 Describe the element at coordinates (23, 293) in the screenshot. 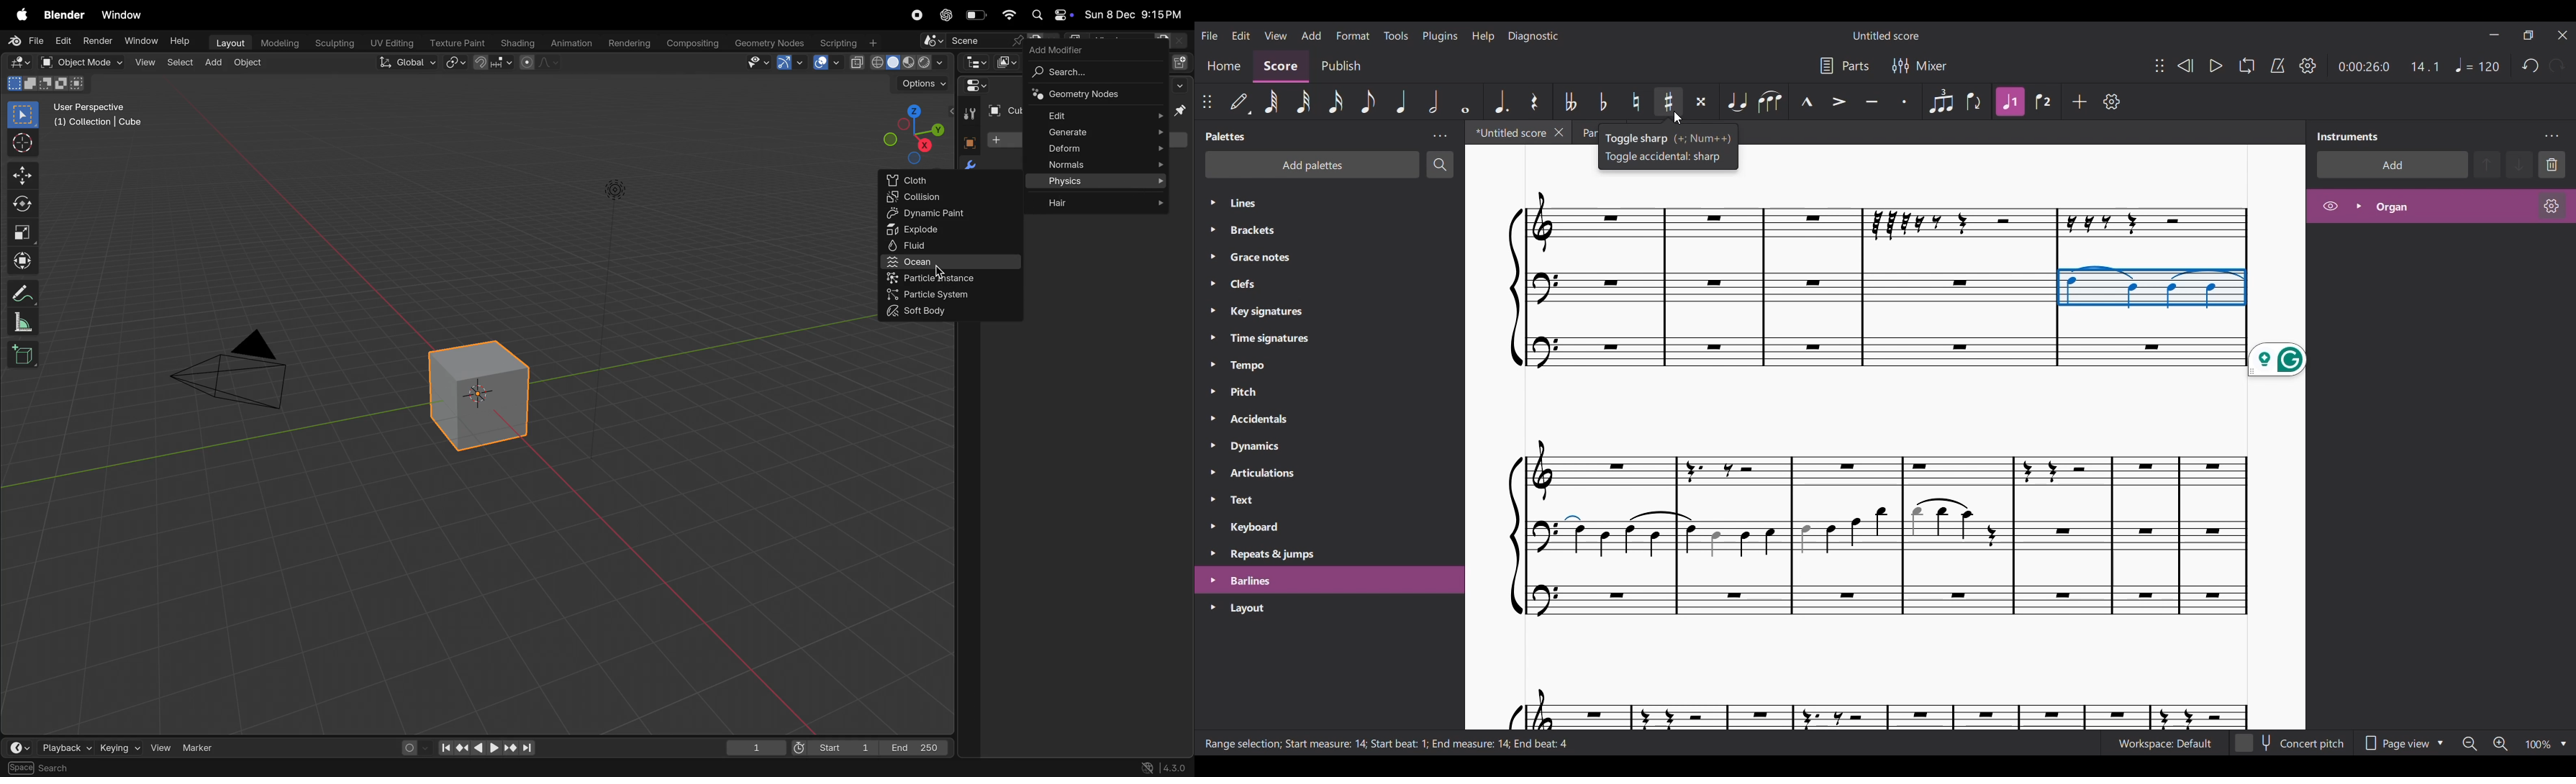

I see `annotate` at that location.